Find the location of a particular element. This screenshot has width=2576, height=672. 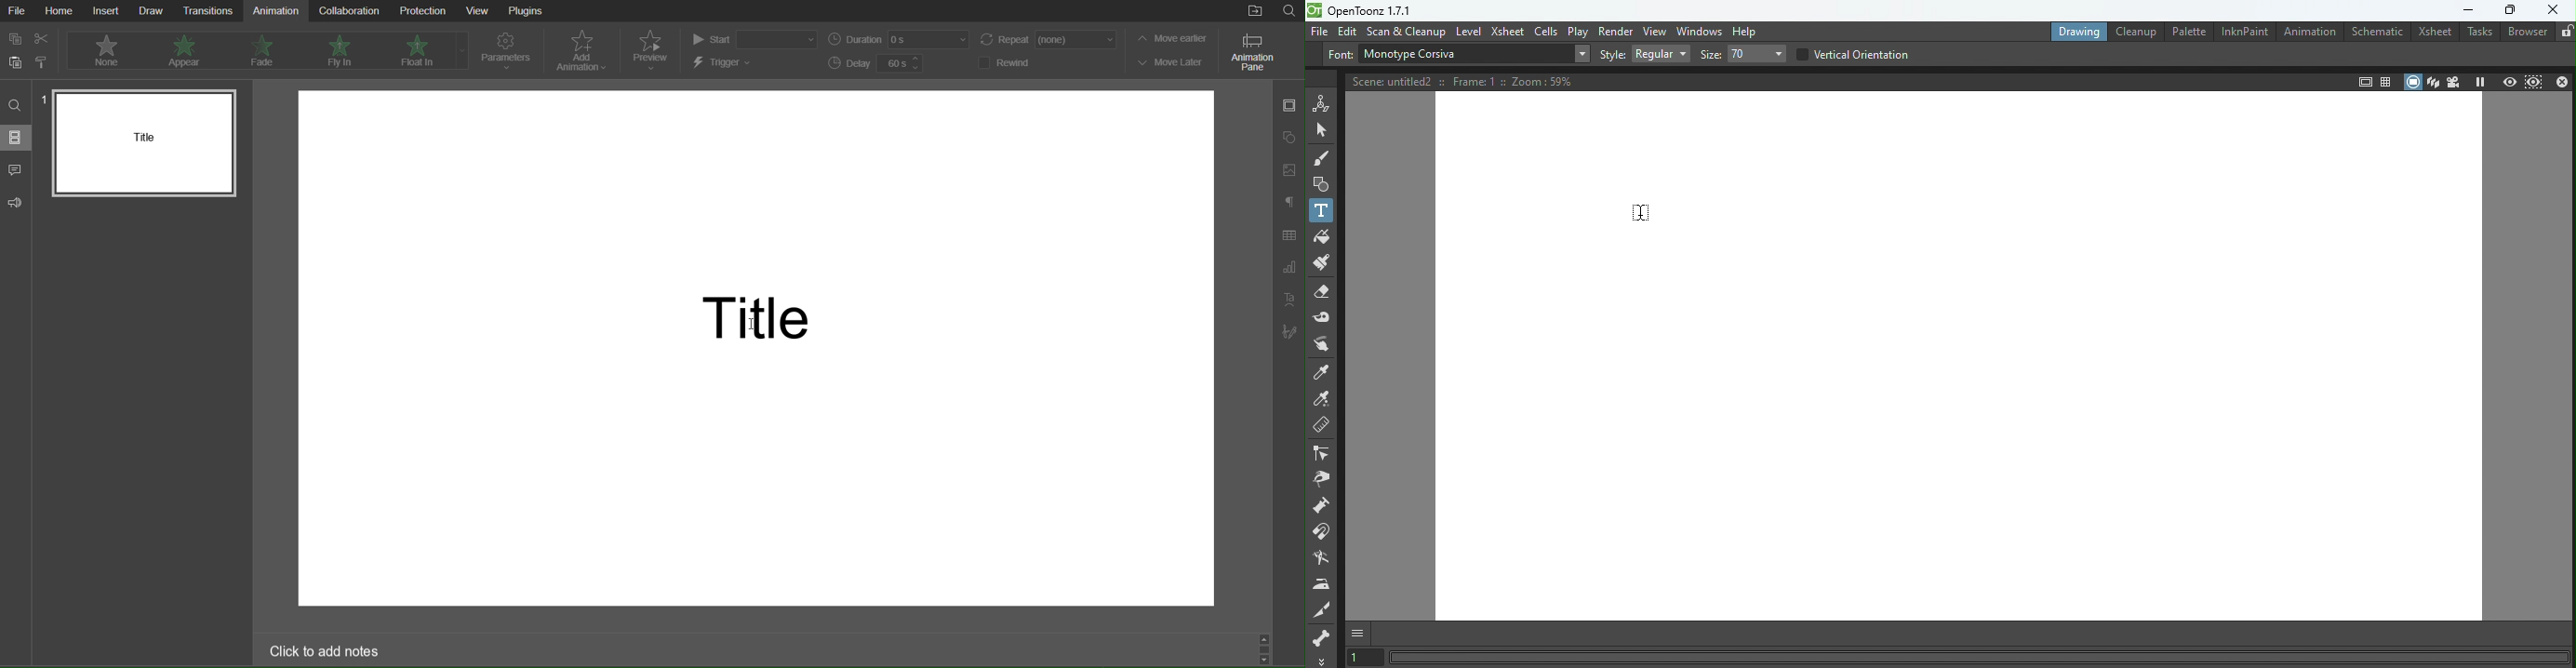

Preview is located at coordinates (651, 50).